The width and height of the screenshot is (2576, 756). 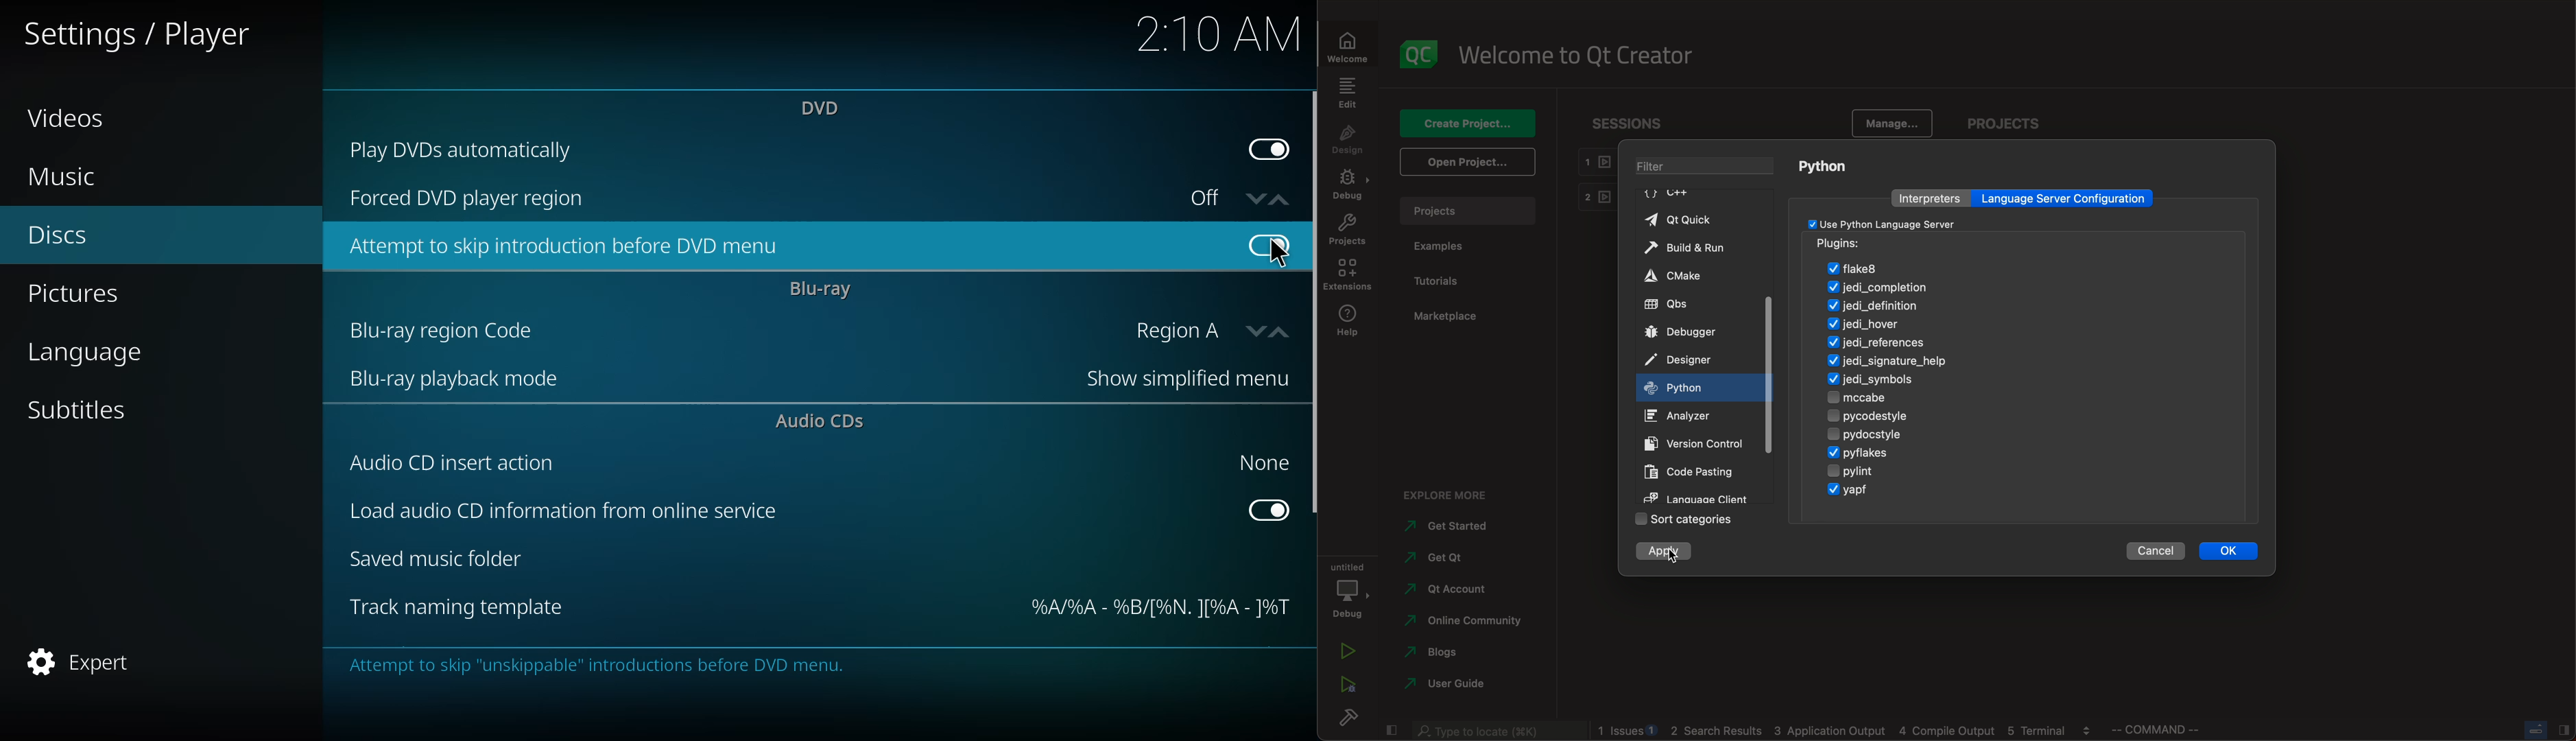 What do you see at coordinates (435, 558) in the screenshot?
I see `saved music folder` at bounding box center [435, 558].